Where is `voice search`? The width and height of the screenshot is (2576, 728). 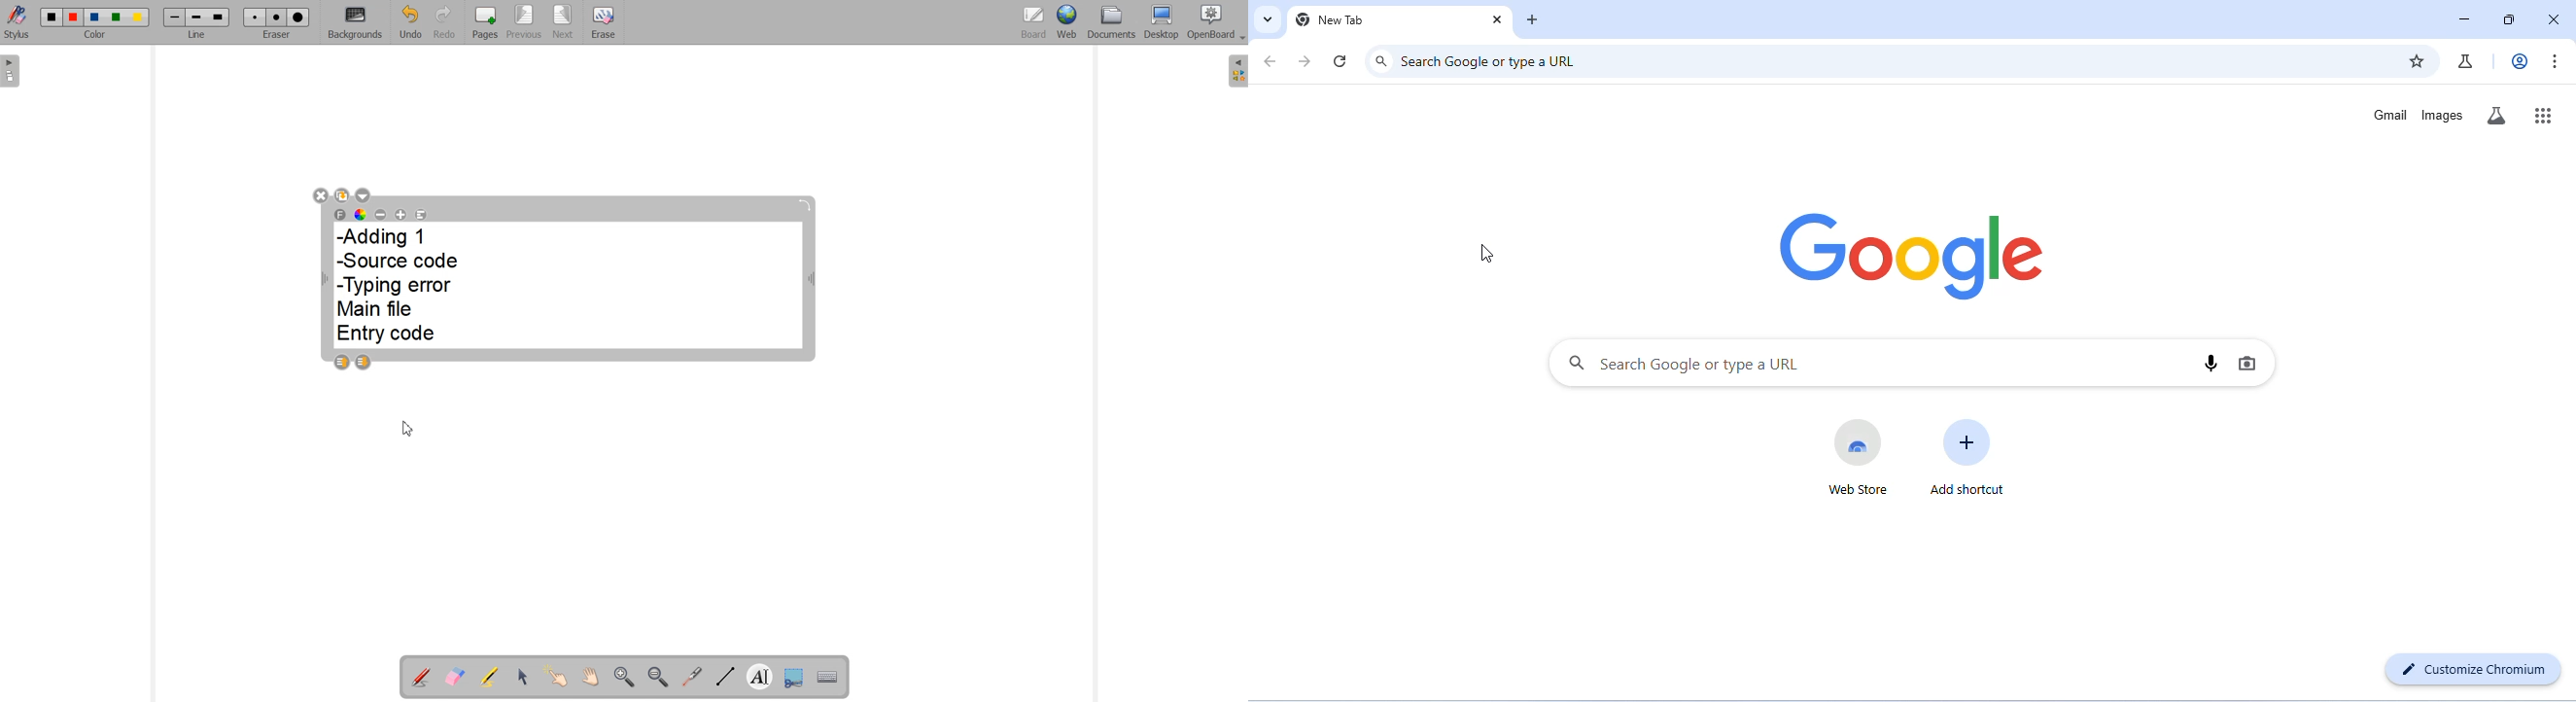 voice search is located at coordinates (2211, 364).